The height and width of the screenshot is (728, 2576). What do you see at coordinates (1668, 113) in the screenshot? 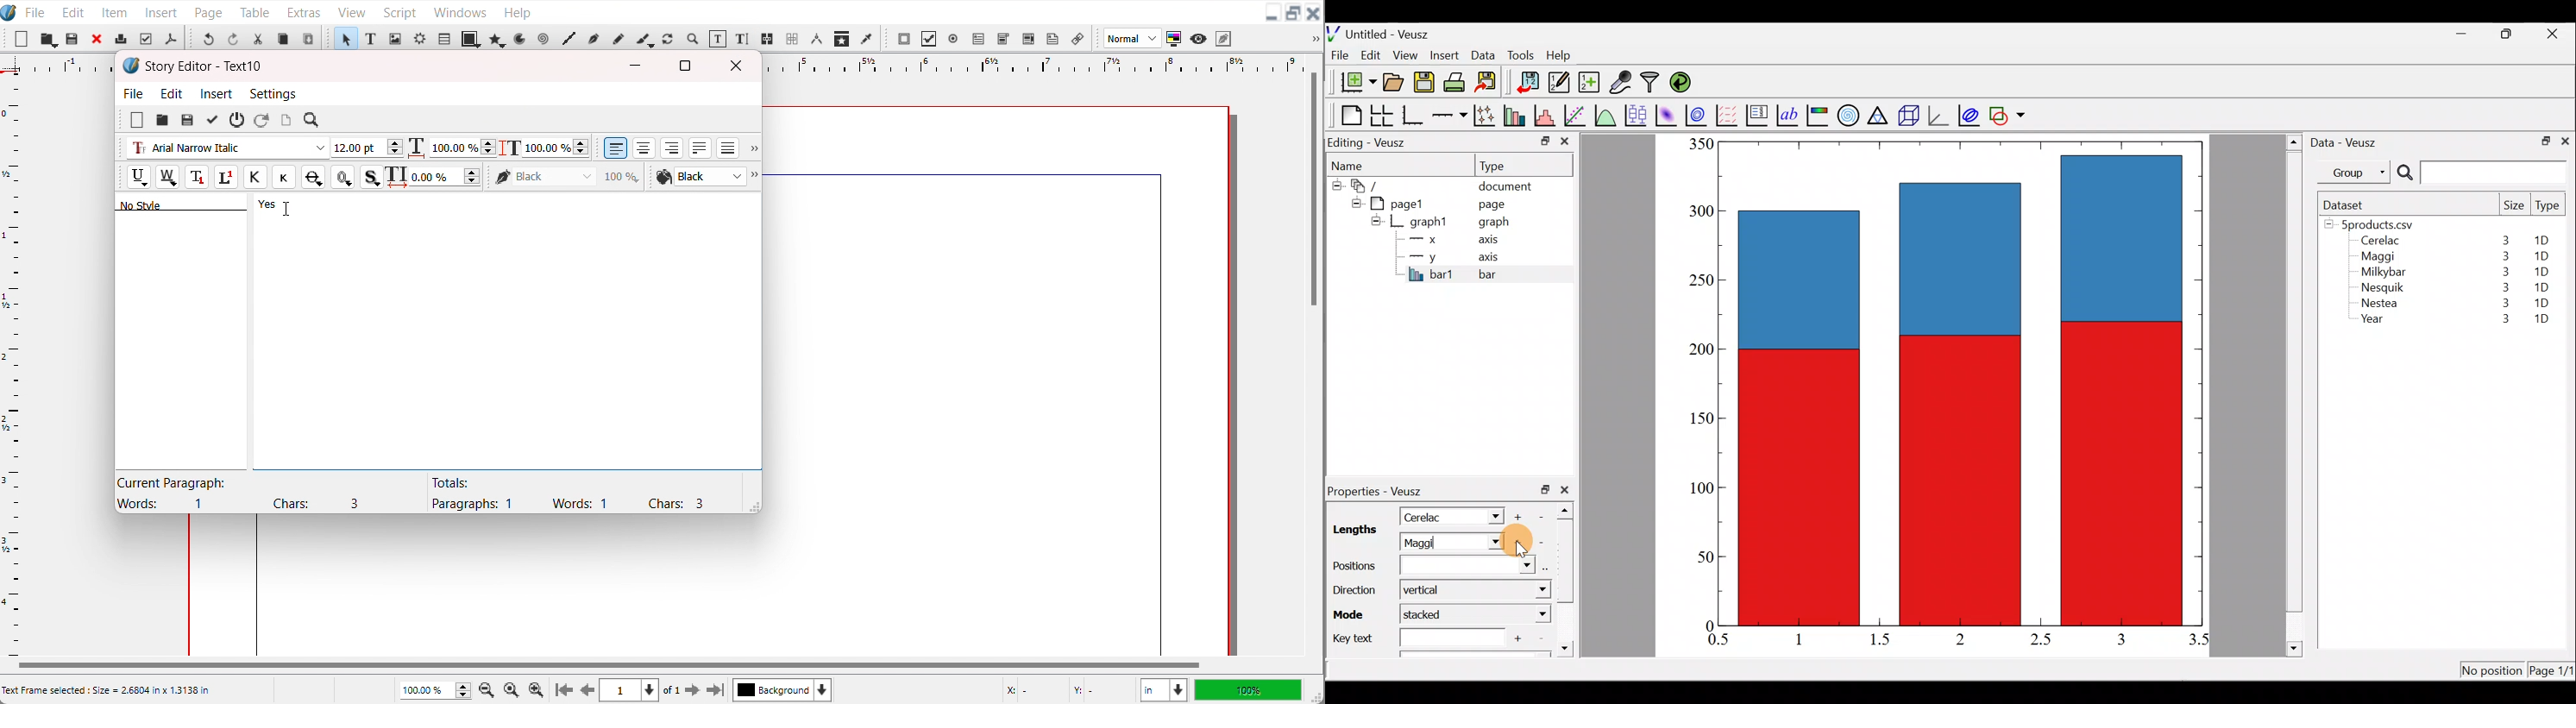
I see `Plot a 2d dataset as an image` at bounding box center [1668, 113].